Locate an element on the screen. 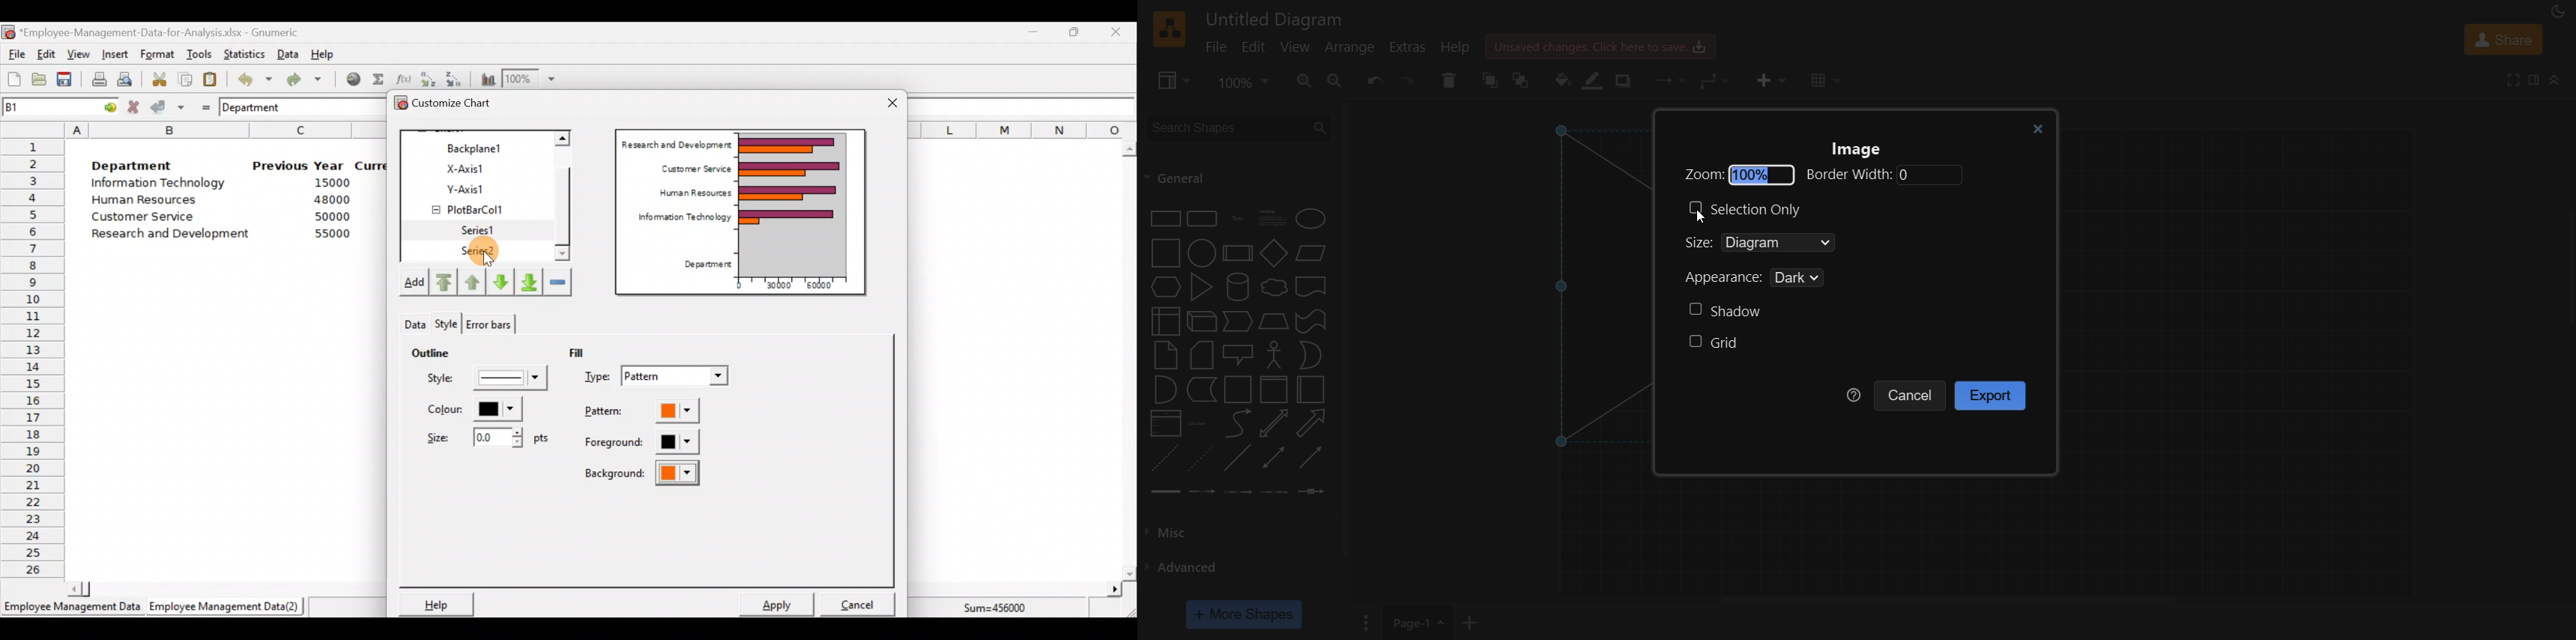 This screenshot has height=644, width=2576. Style is located at coordinates (489, 381).